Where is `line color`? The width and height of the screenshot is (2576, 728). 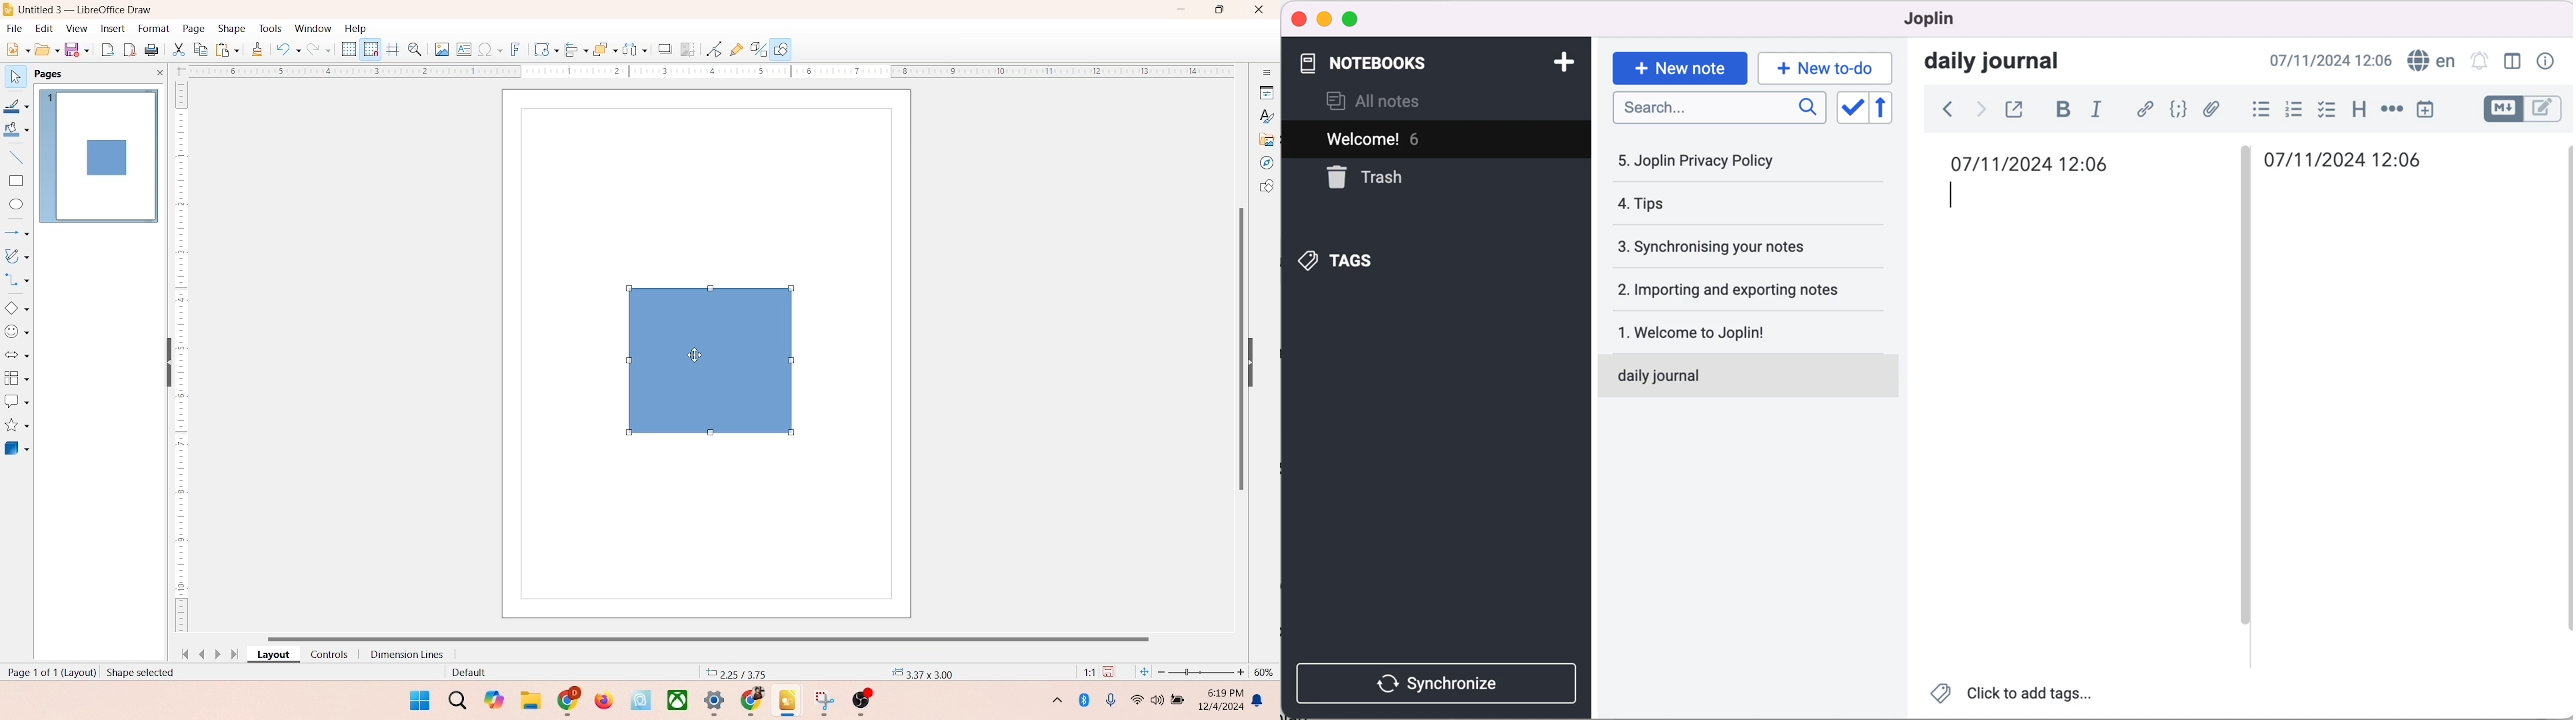 line color is located at coordinates (17, 106).